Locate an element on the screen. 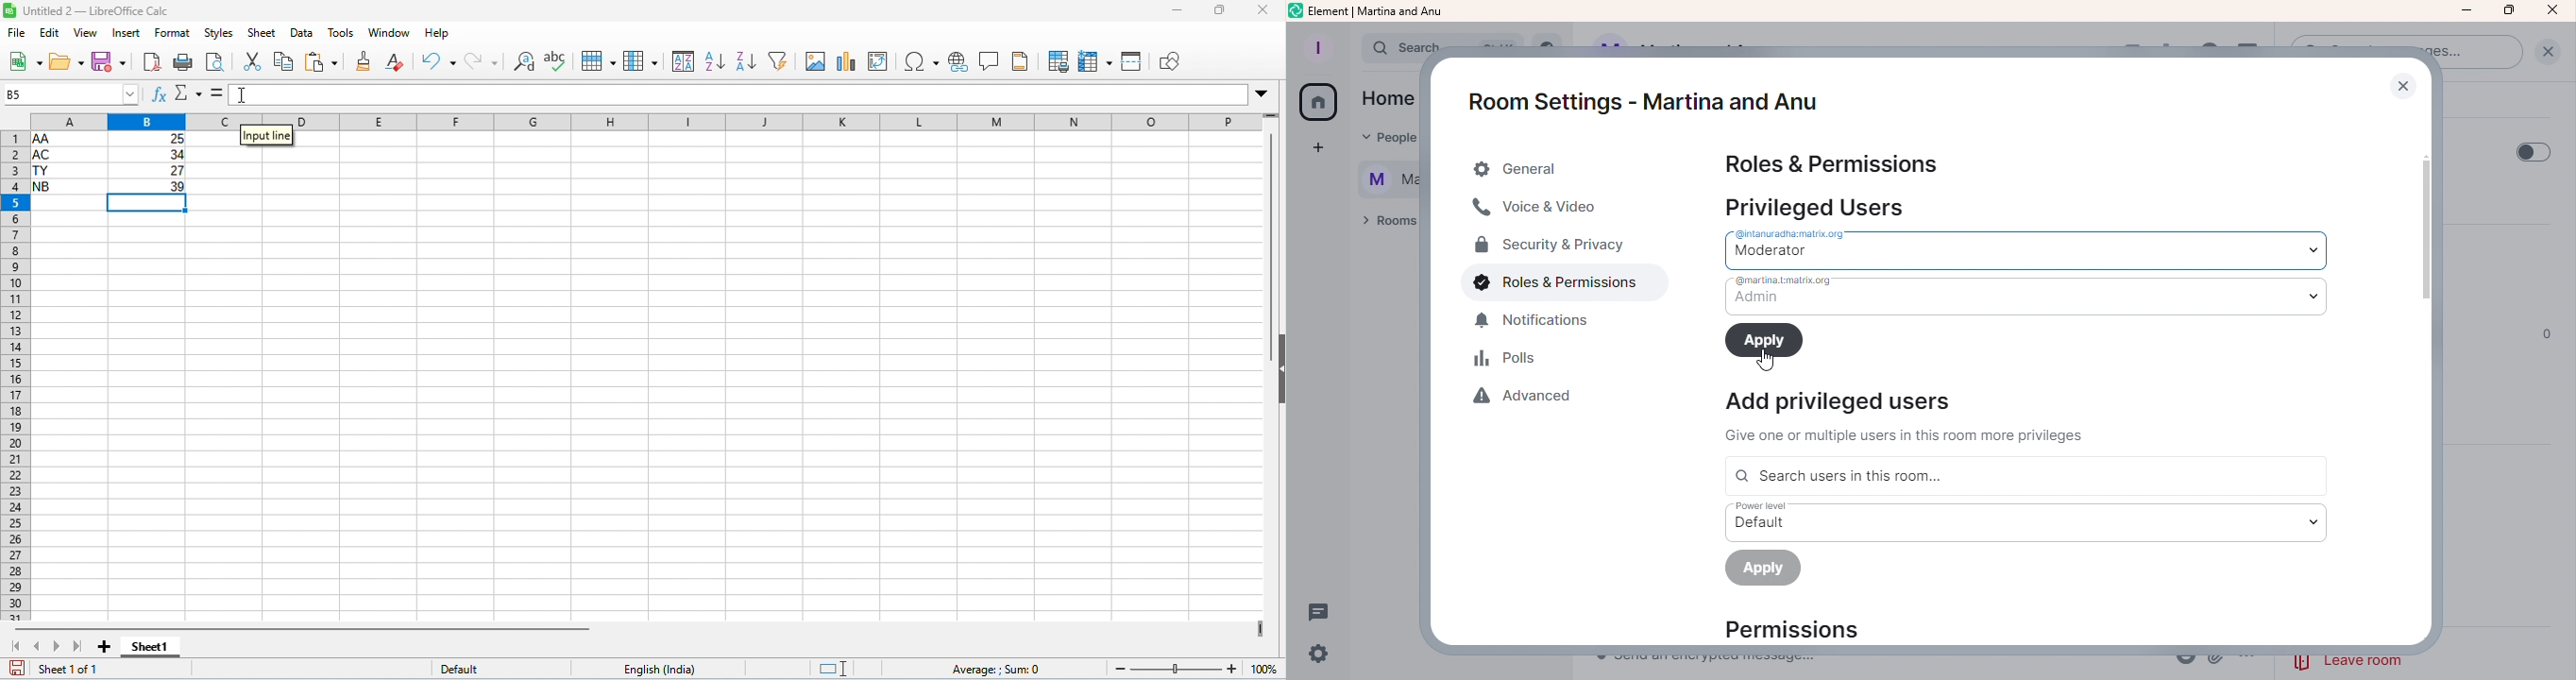  column is located at coordinates (641, 61).